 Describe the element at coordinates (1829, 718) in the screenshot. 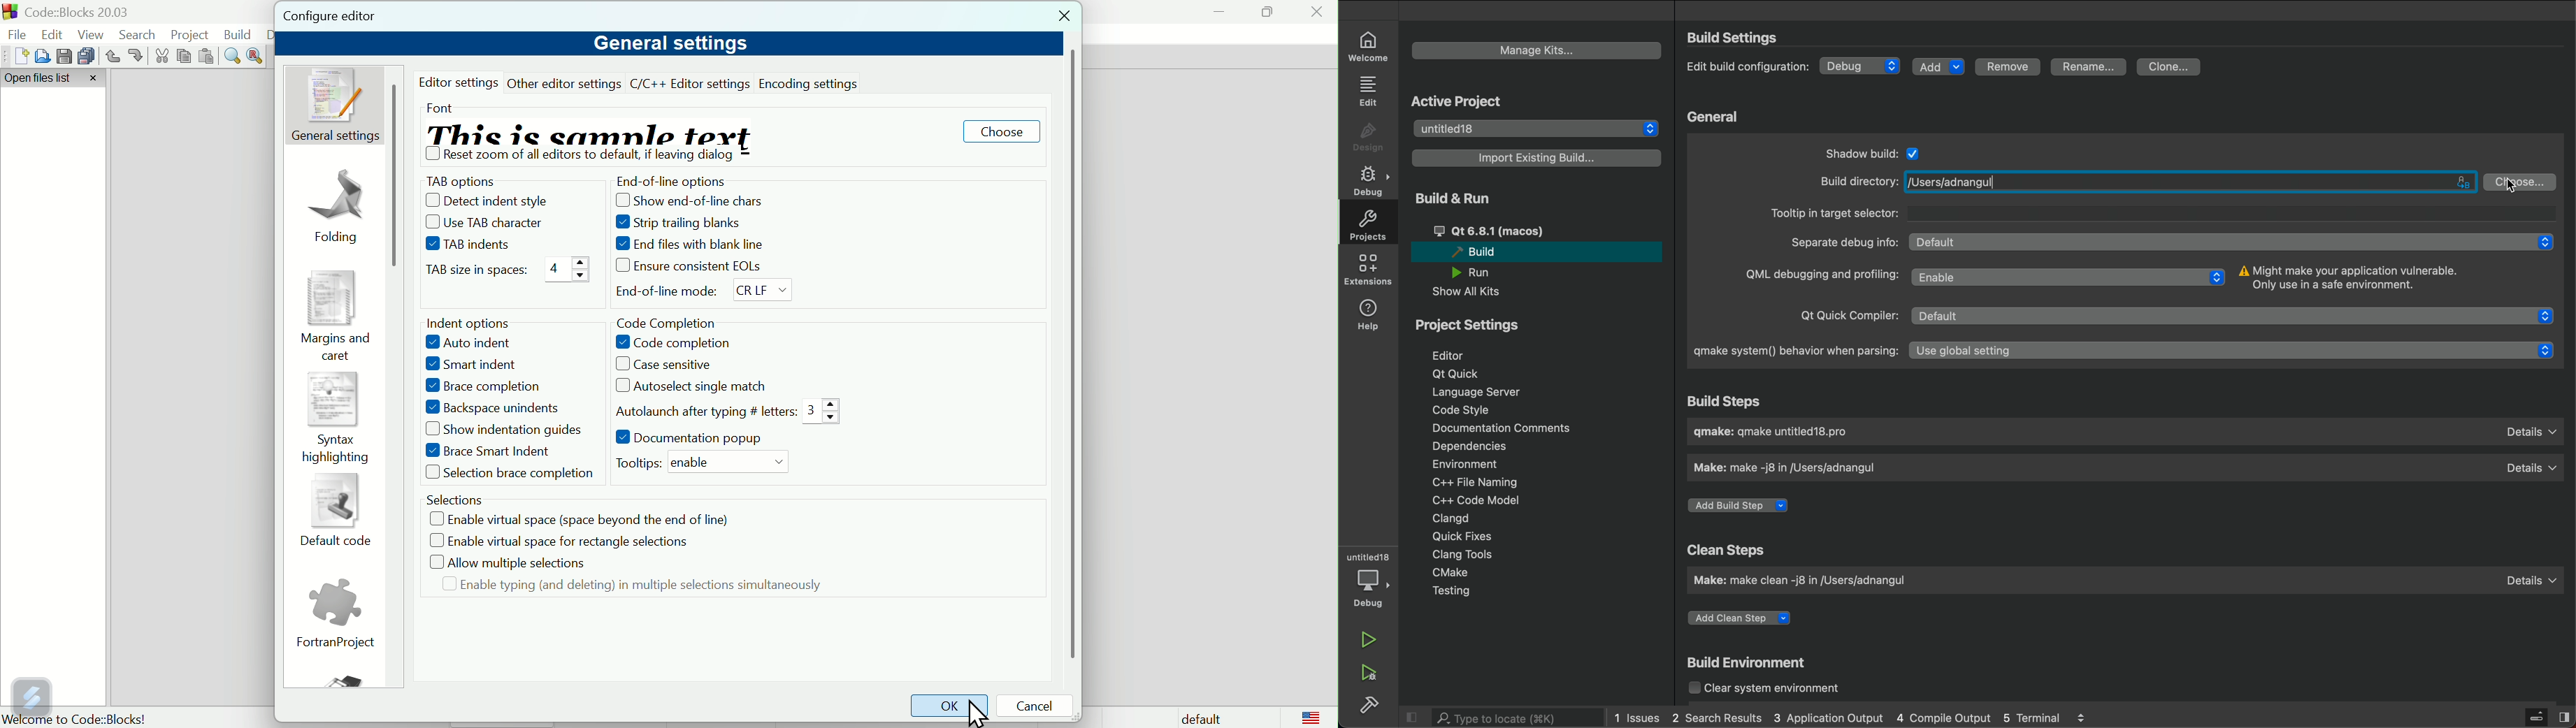

I see `3 Application Output` at that location.